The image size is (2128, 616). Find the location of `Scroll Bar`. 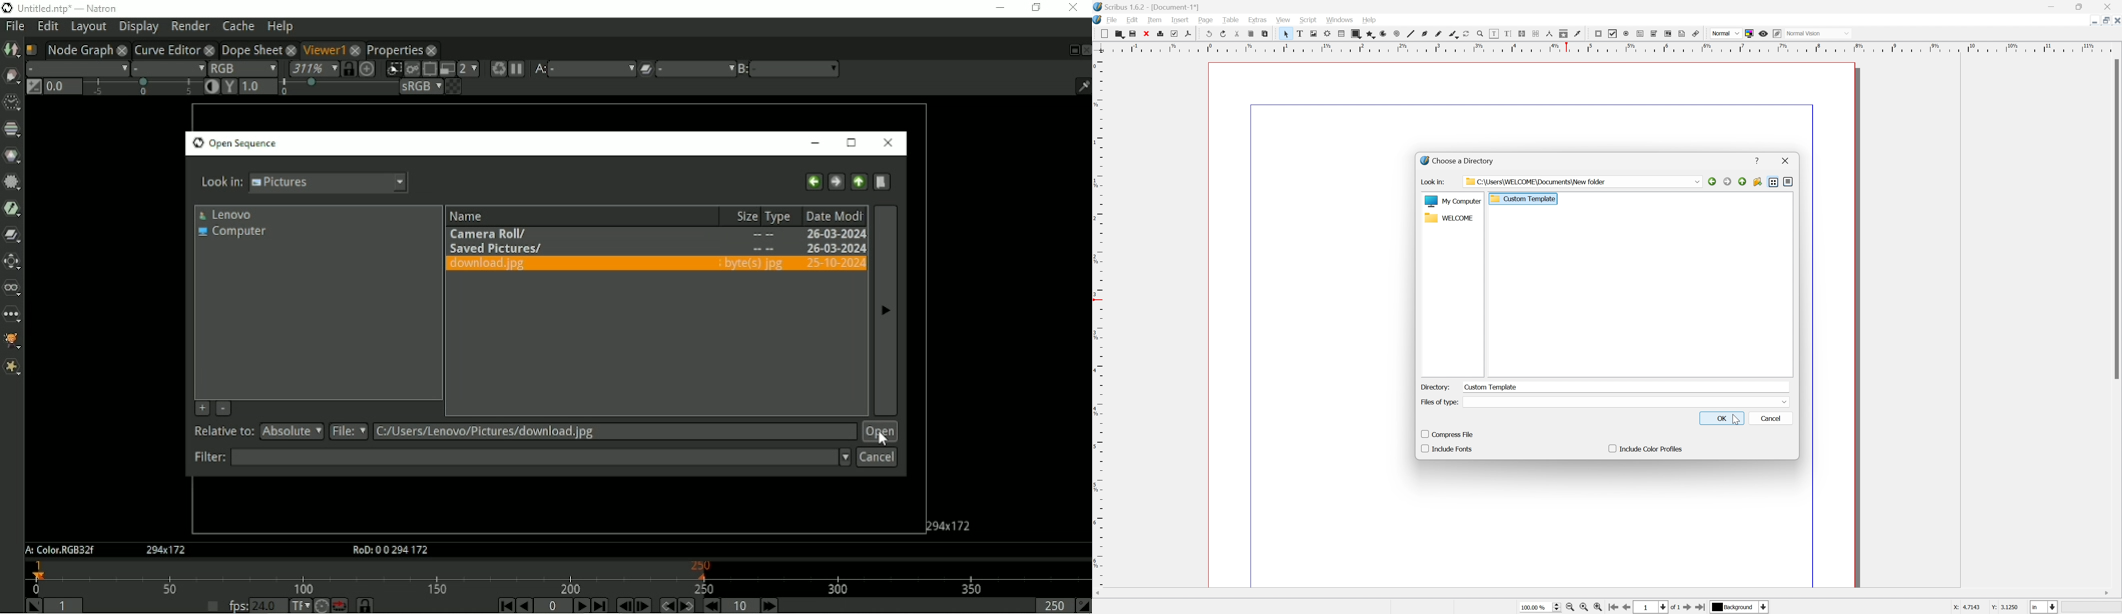

Scroll Bar is located at coordinates (2116, 218).